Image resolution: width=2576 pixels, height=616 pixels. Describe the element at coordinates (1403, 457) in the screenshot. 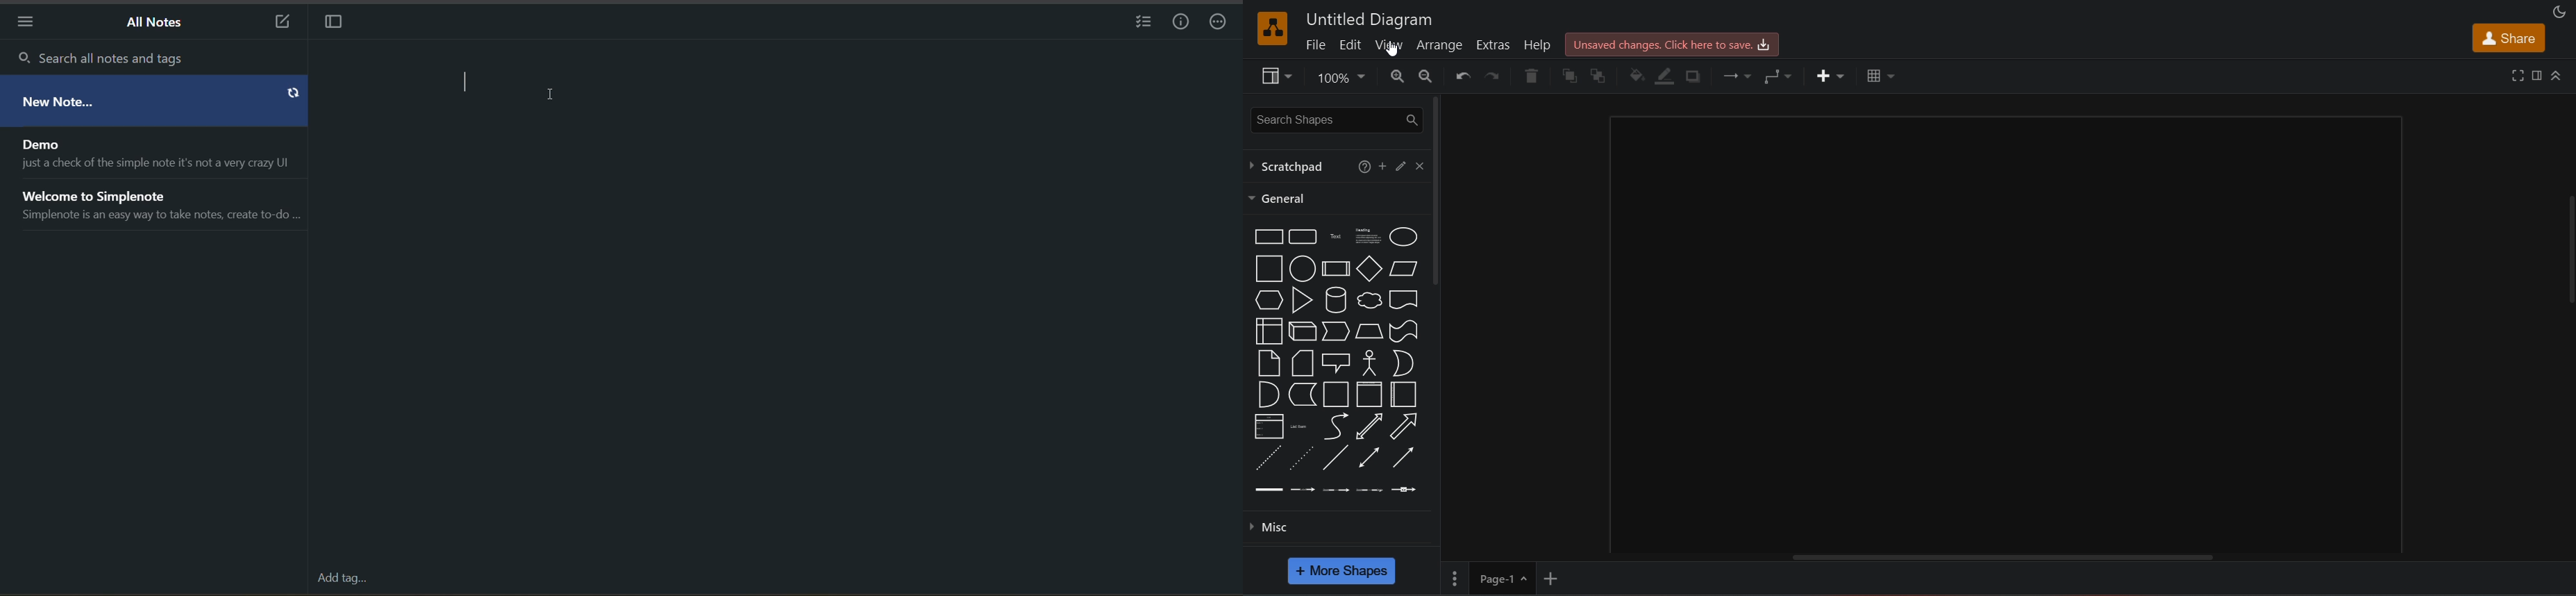

I see `directional connector` at that location.